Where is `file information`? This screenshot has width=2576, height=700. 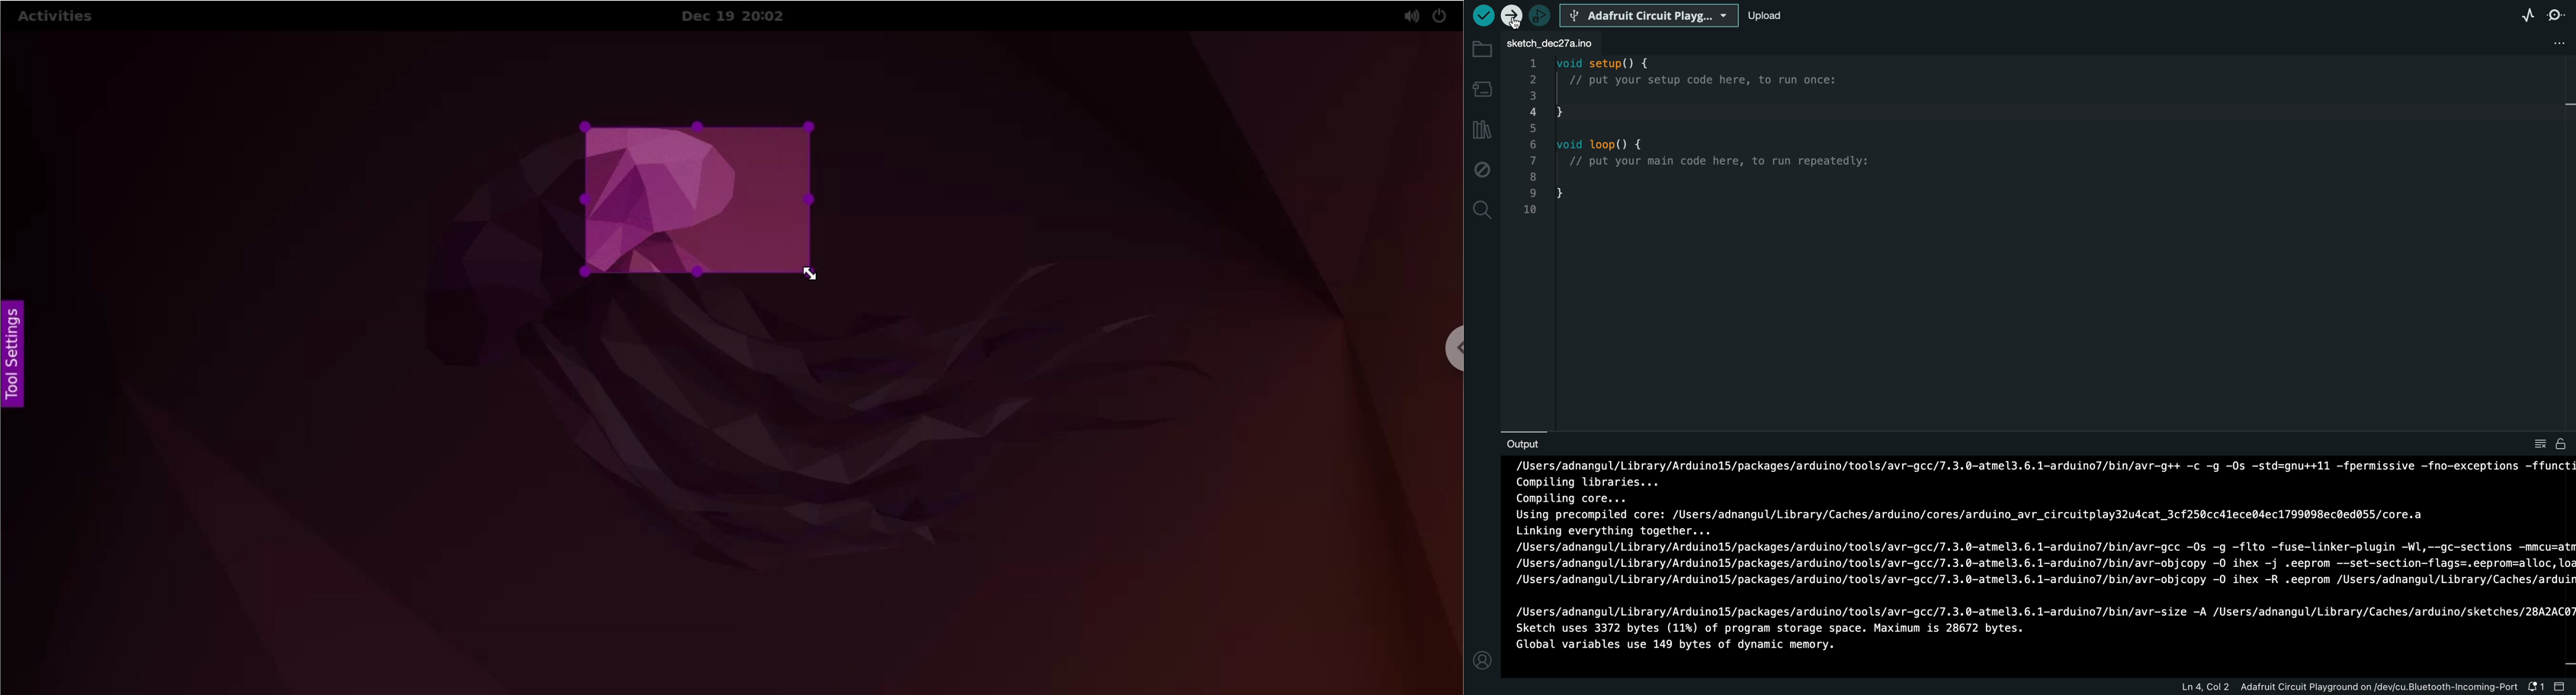
file information is located at coordinates (2345, 687).